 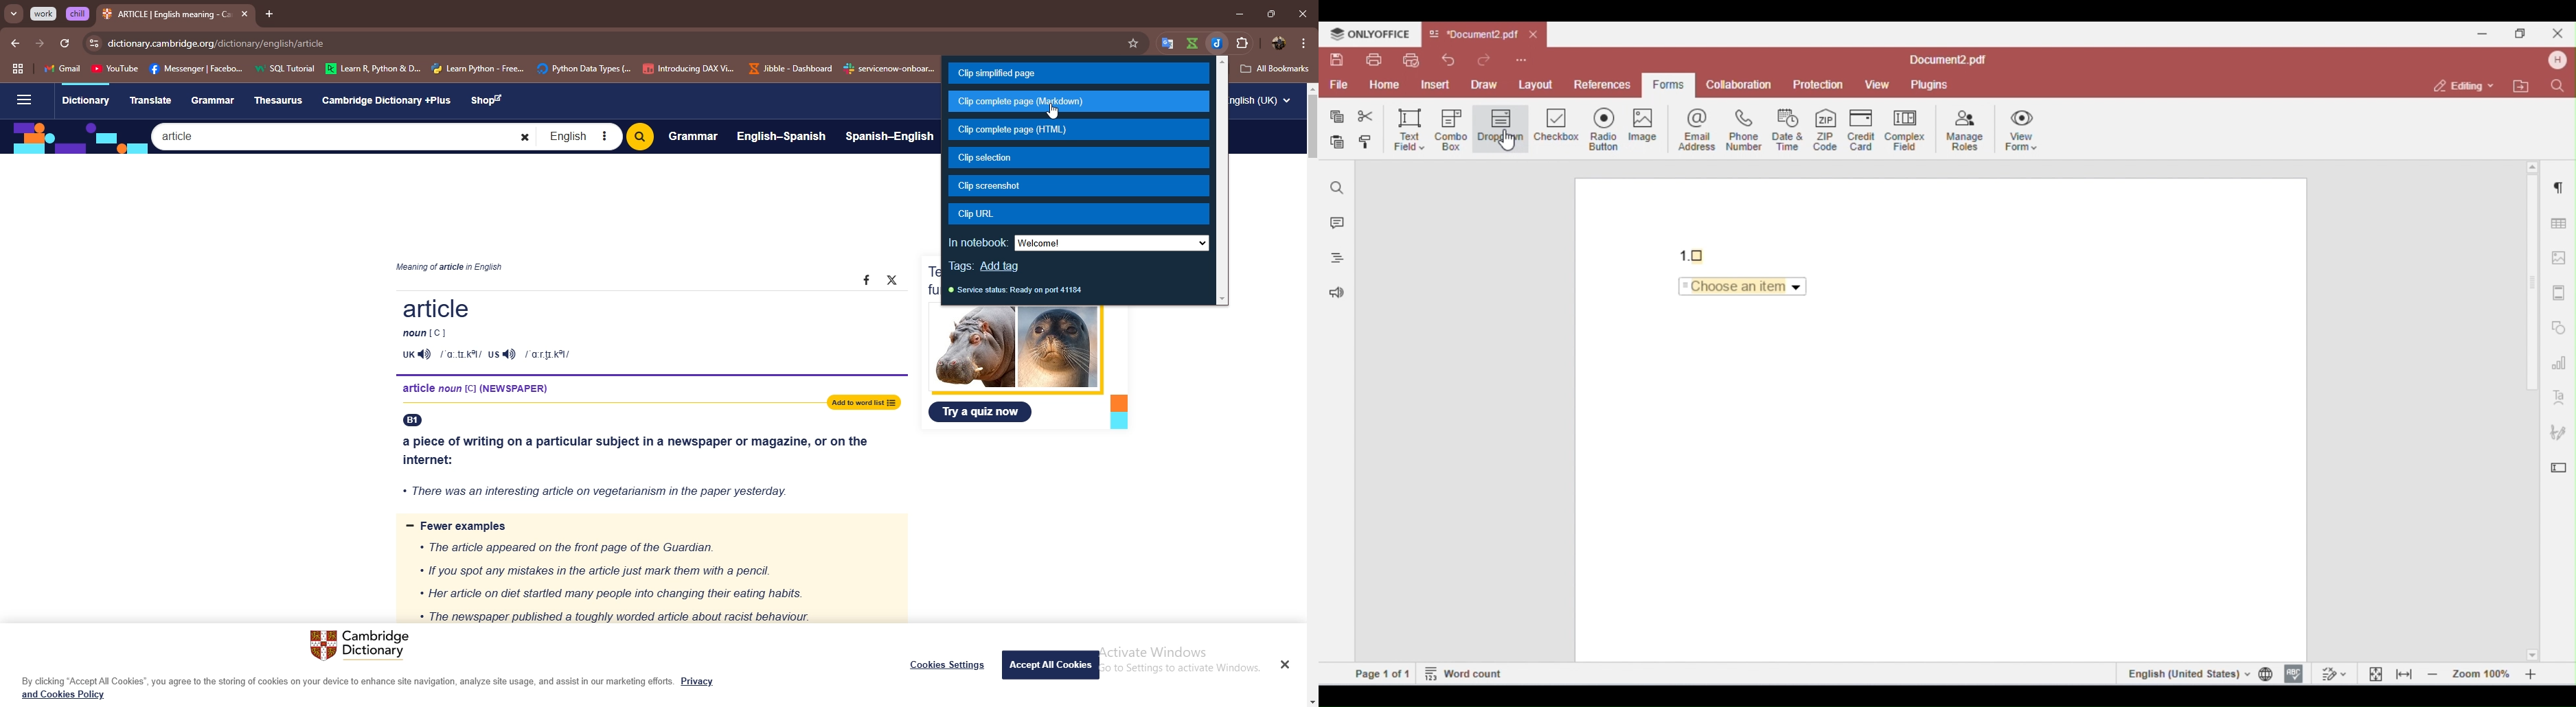 What do you see at coordinates (1302, 13) in the screenshot?
I see `close` at bounding box center [1302, 13].